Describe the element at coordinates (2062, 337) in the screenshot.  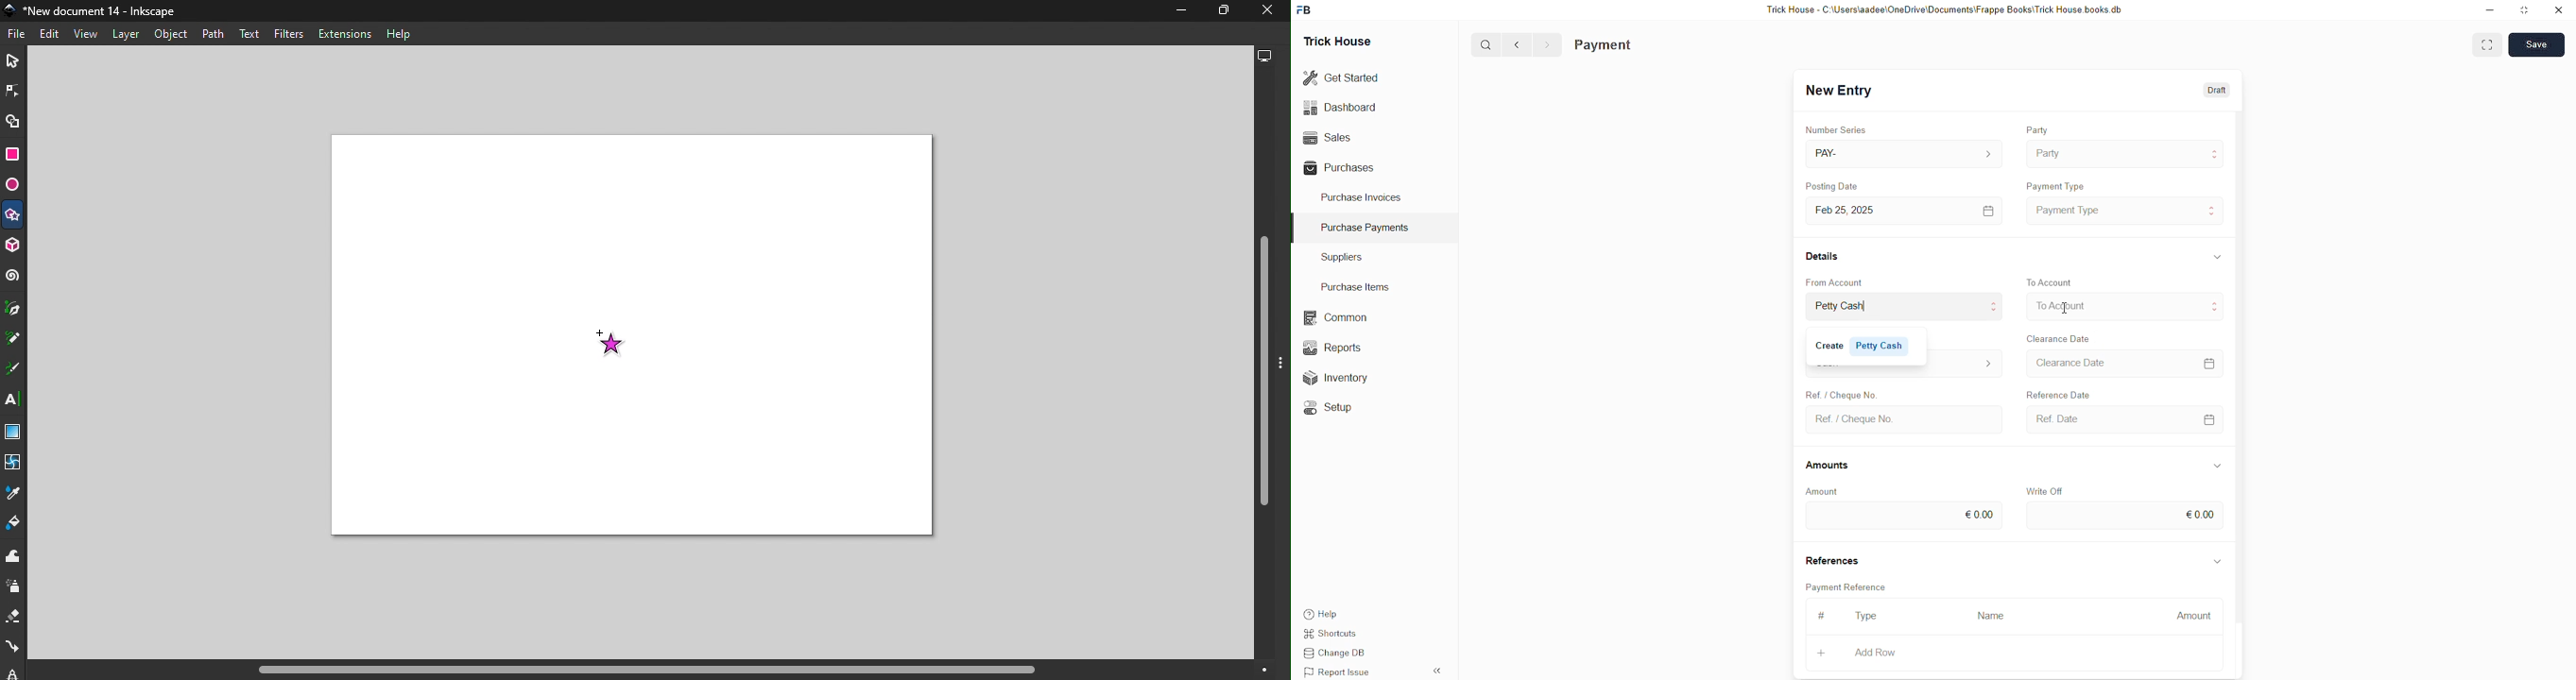
I see `Clearance Date` at that location.